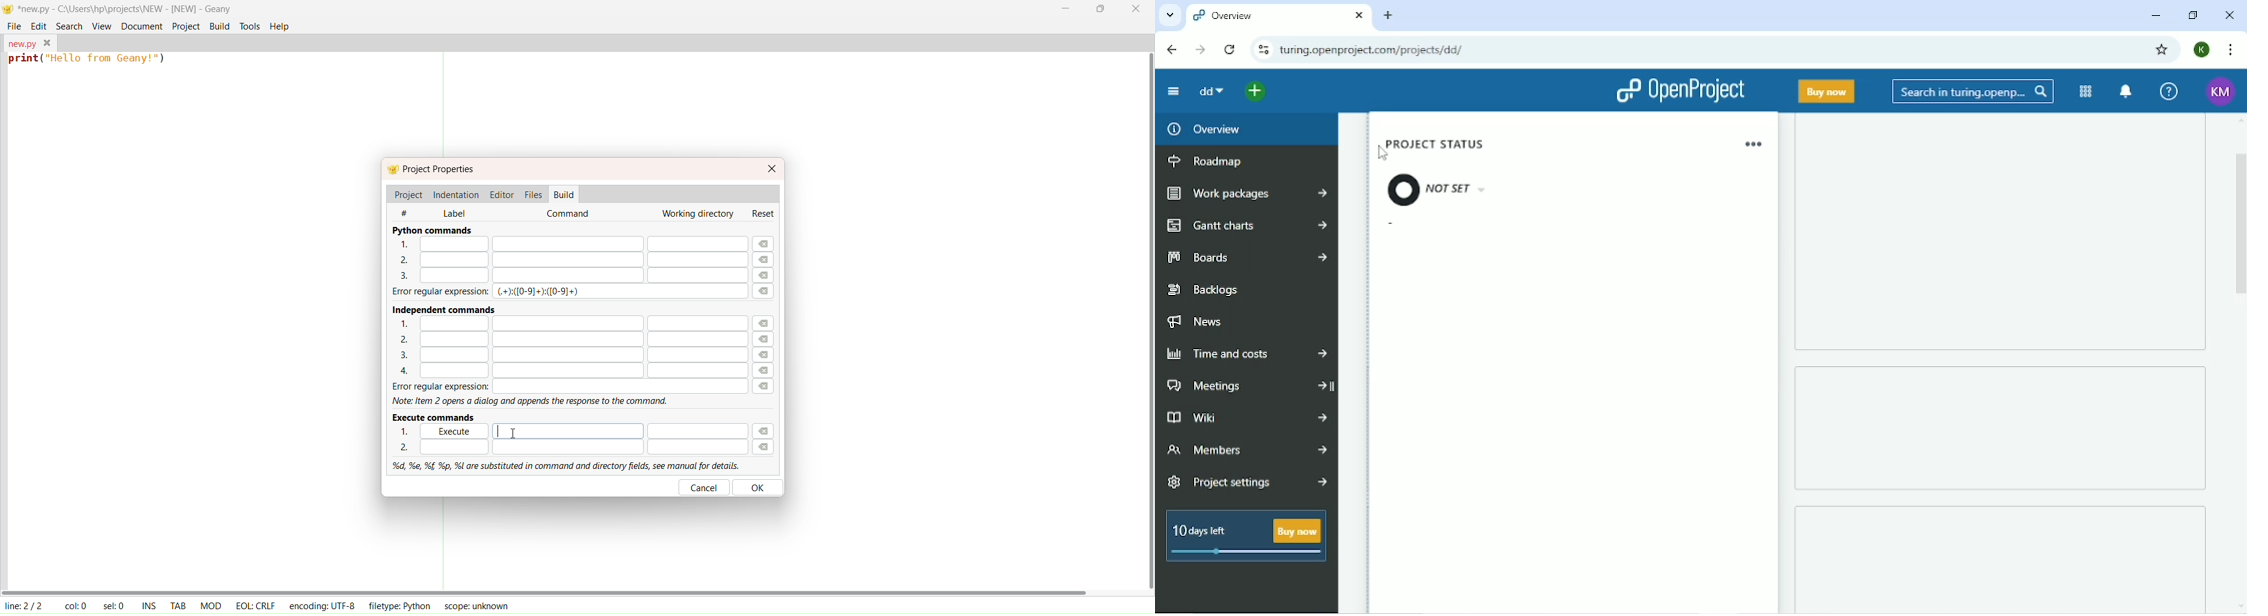 The width and height of the screenshot is (2268, 616). What do you see at coordinates (2230, 16) in the screenshot?
I see `Close` at bounding box center [2230, 16].